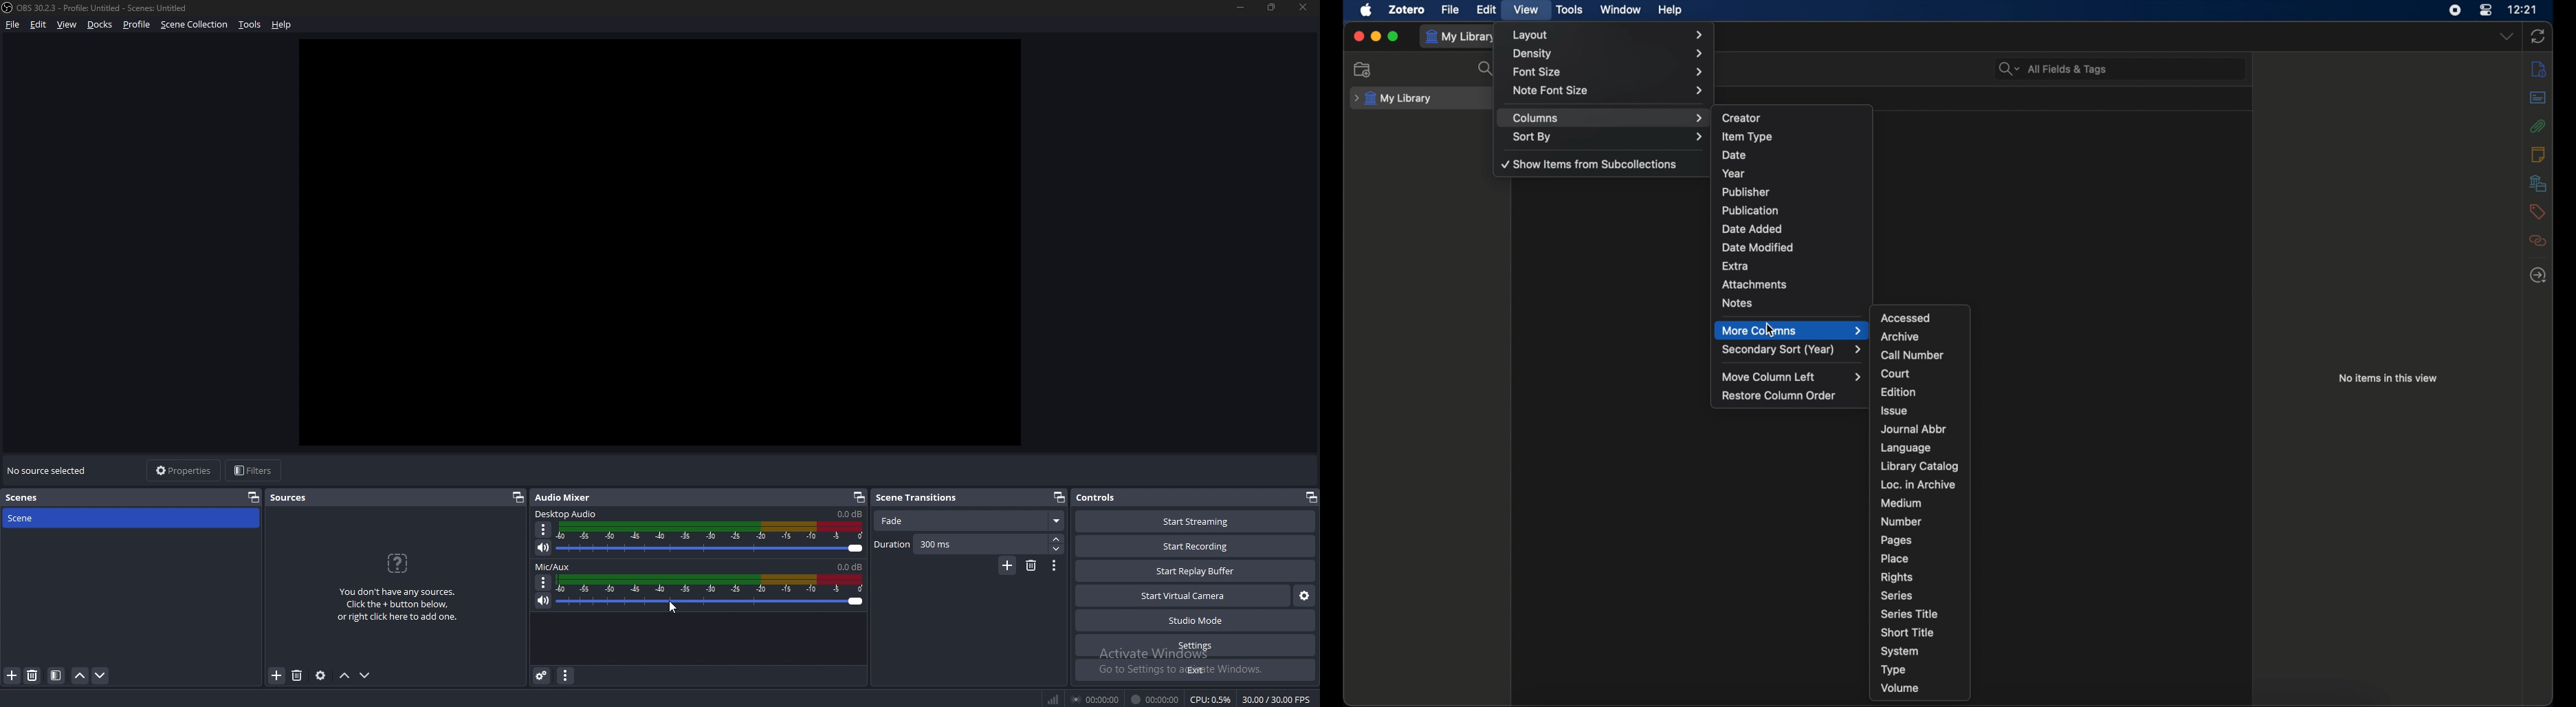 The width and height of the screenshot is (2576, 728). I want to click on pop out, so click(859, 497).